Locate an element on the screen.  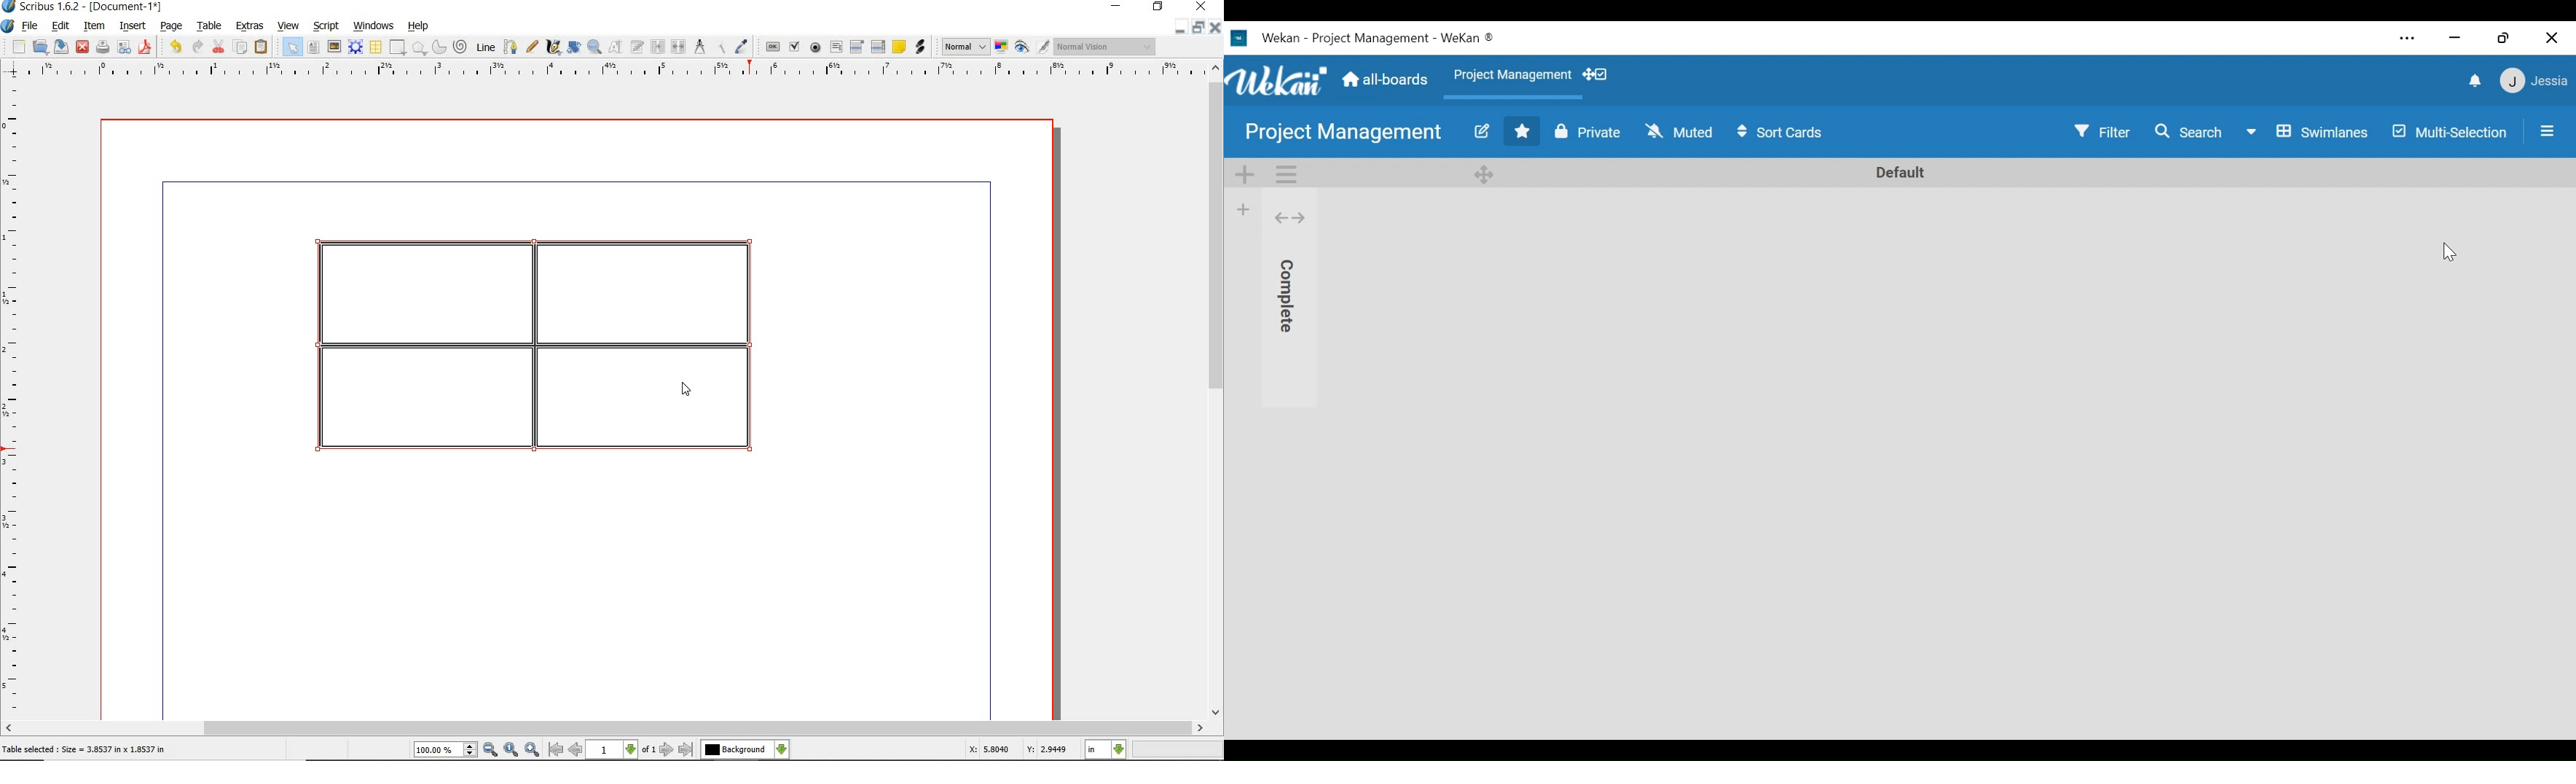
spiral is located at coordinates (461, 47).